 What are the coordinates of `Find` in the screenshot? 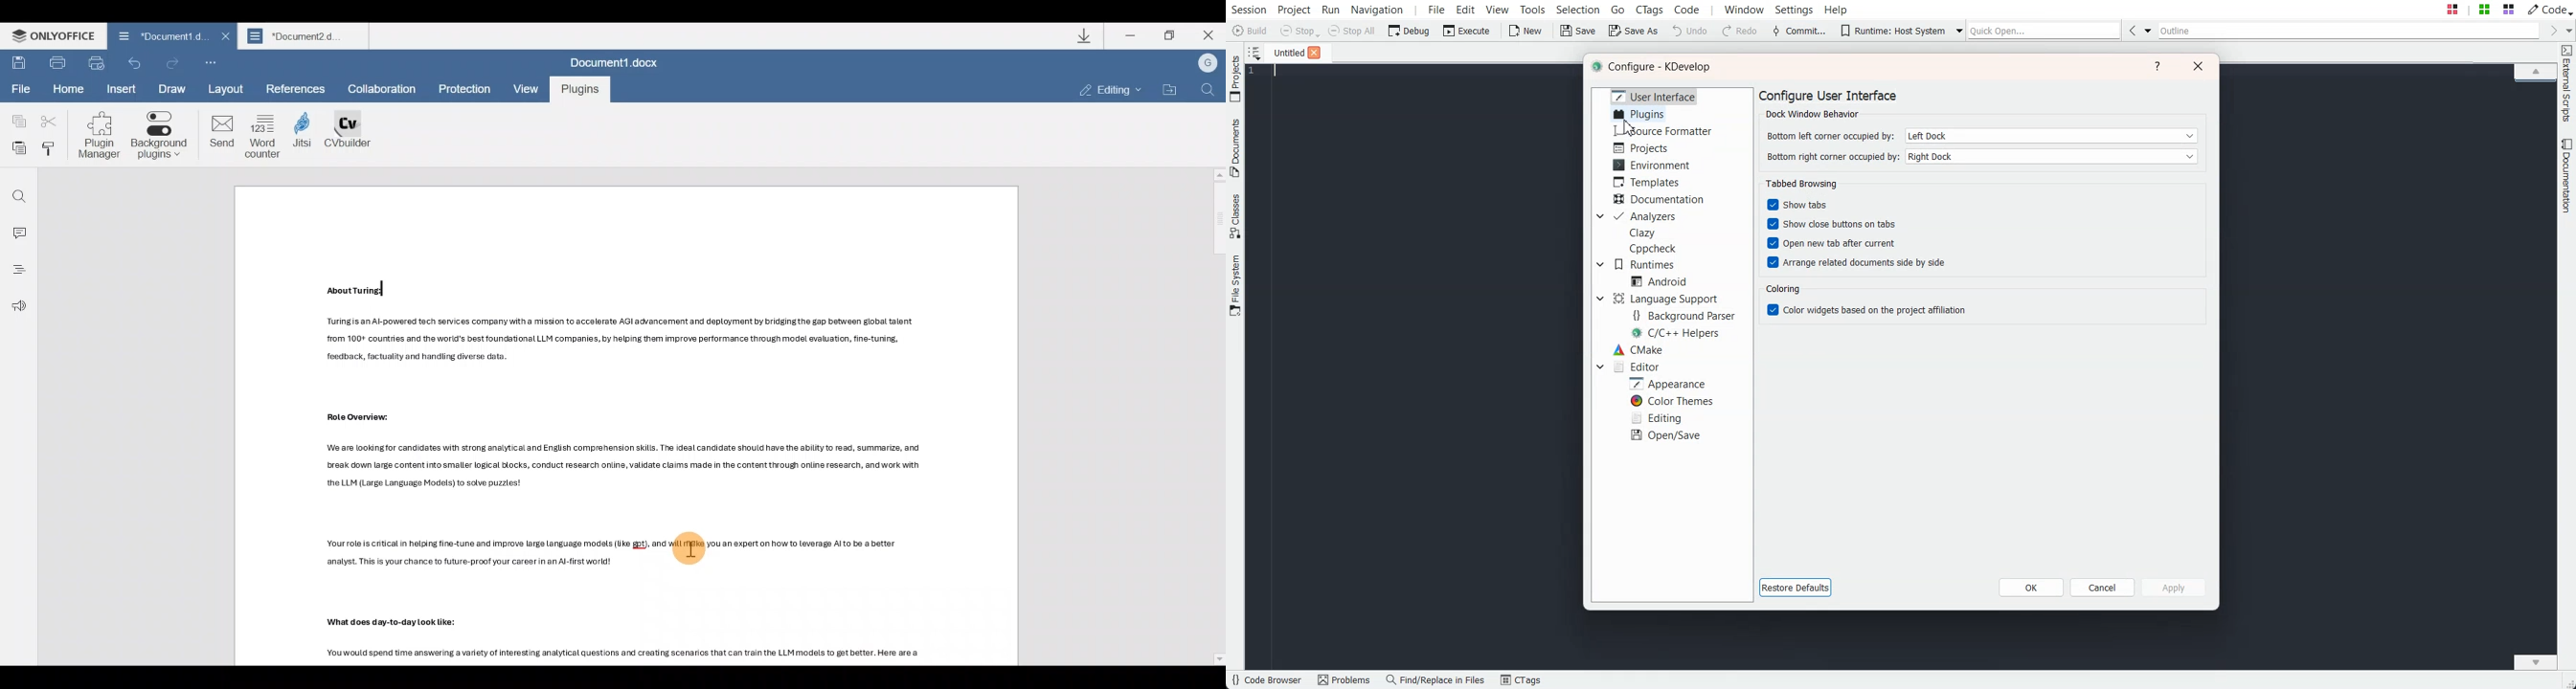 It's located at (17, 192).